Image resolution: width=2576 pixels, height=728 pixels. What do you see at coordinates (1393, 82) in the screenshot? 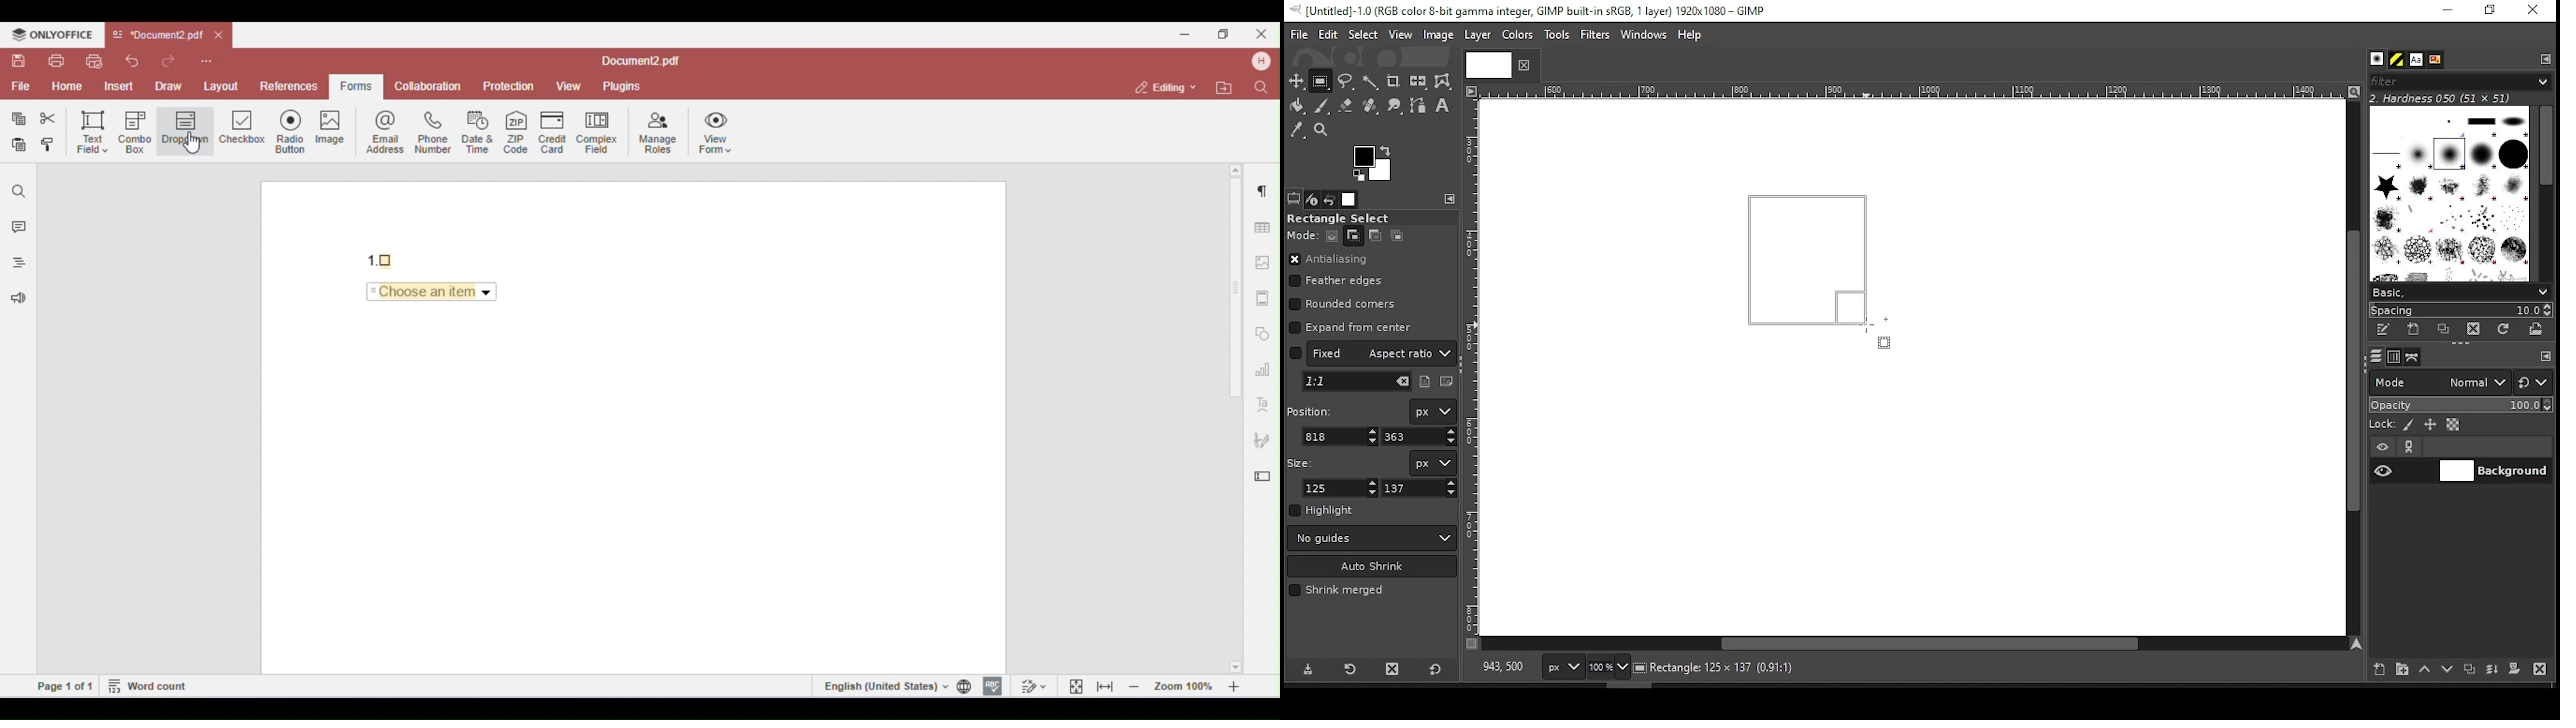
I see `crop  tool` at bounding box center [1393, 82].